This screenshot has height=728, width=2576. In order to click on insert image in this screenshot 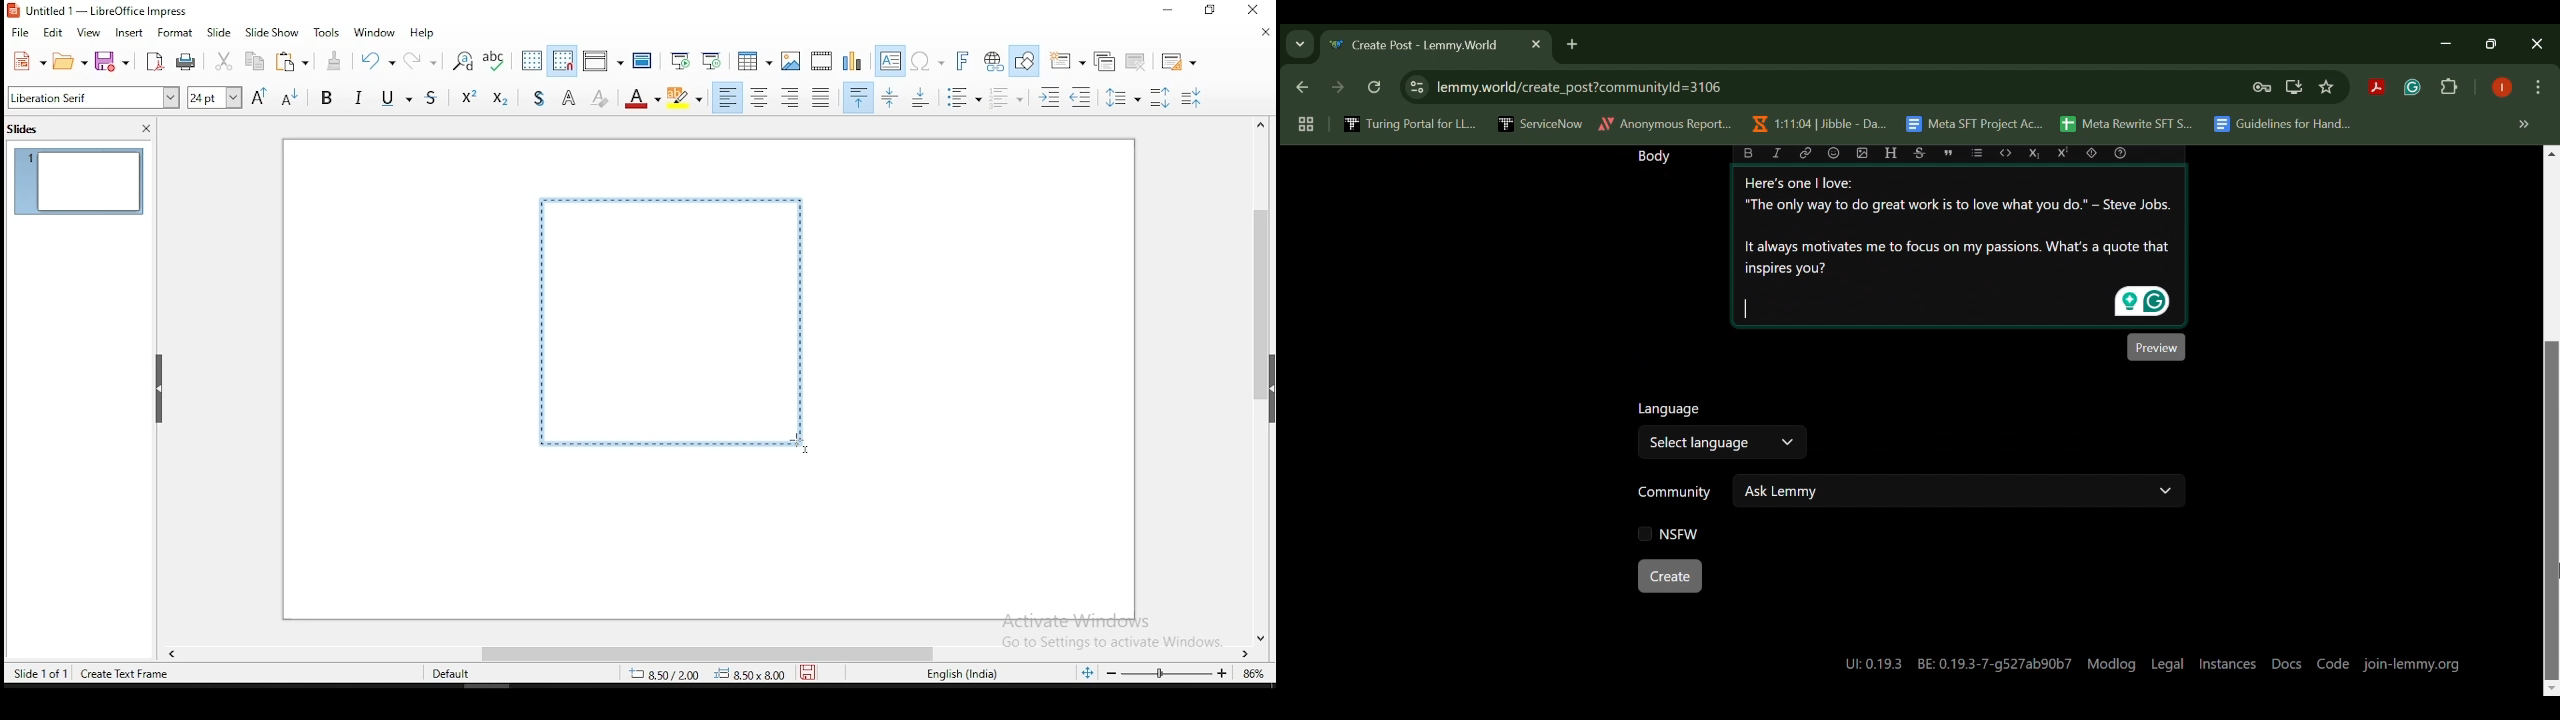, I will do `click(792, 61)`.